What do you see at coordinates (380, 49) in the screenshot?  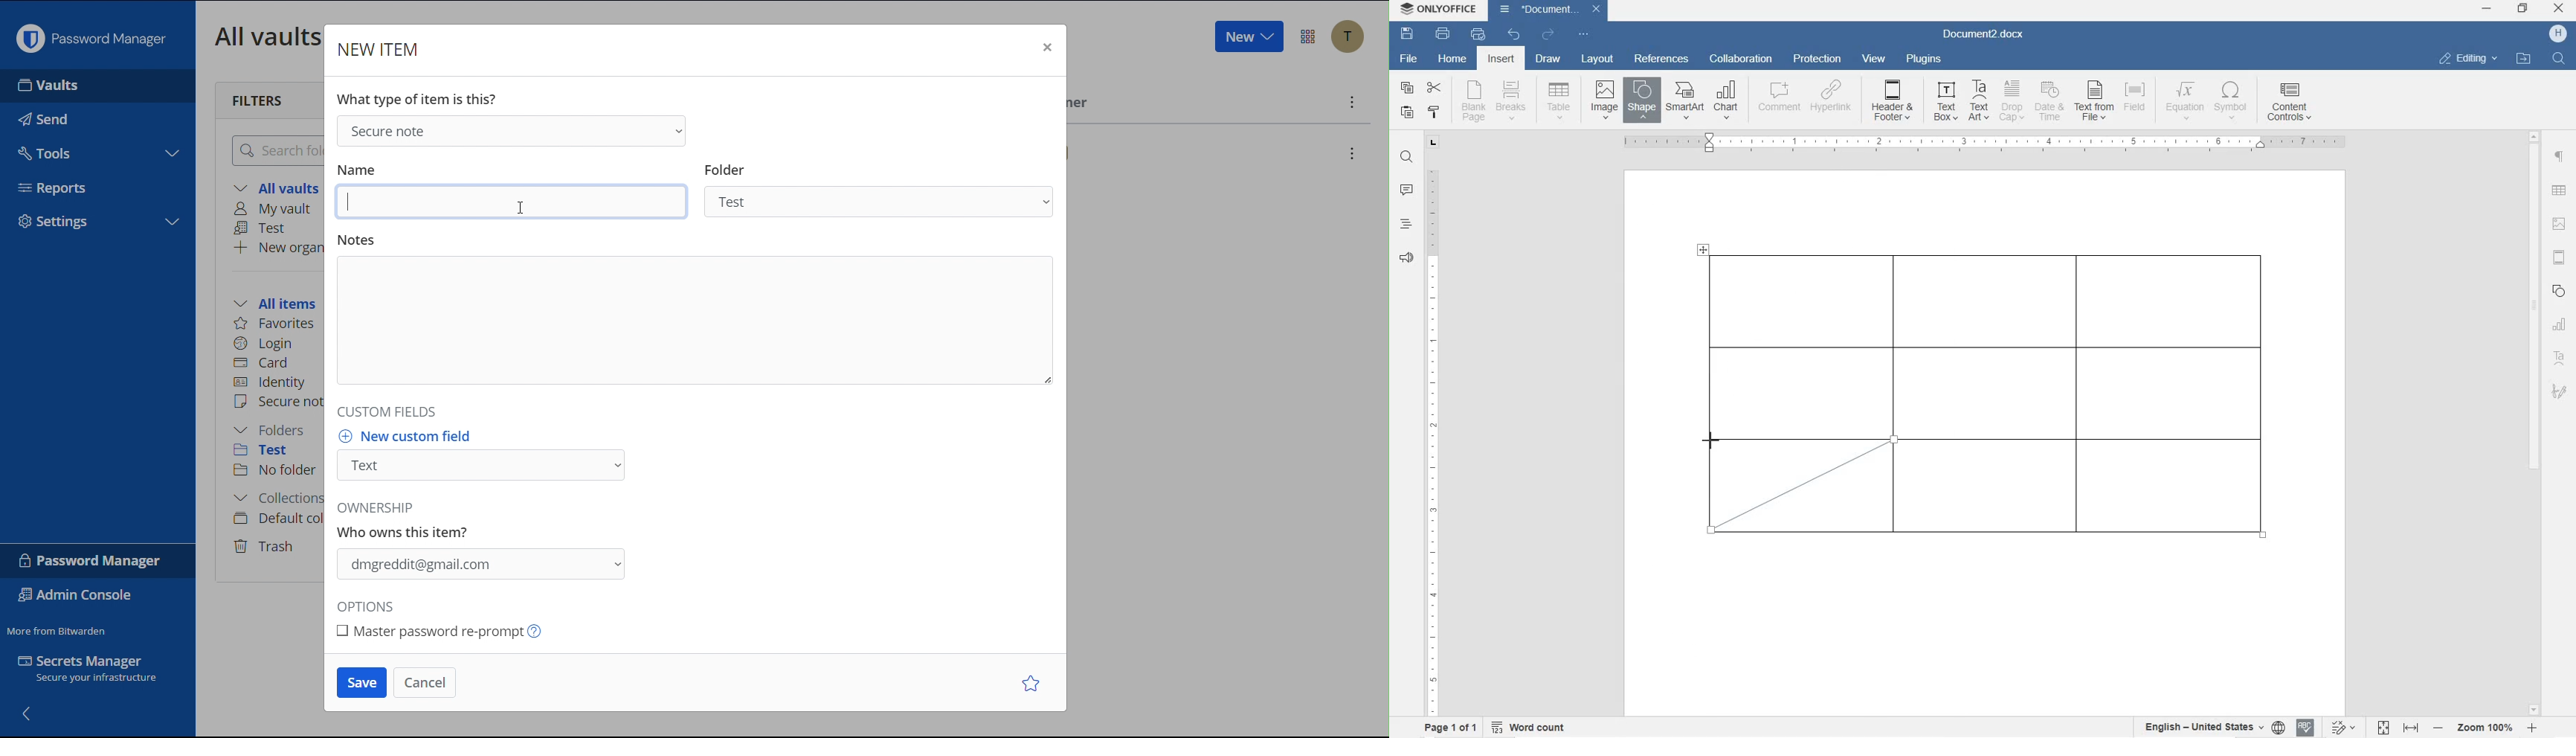 I see `New Item` at bounding box center [380, 49].